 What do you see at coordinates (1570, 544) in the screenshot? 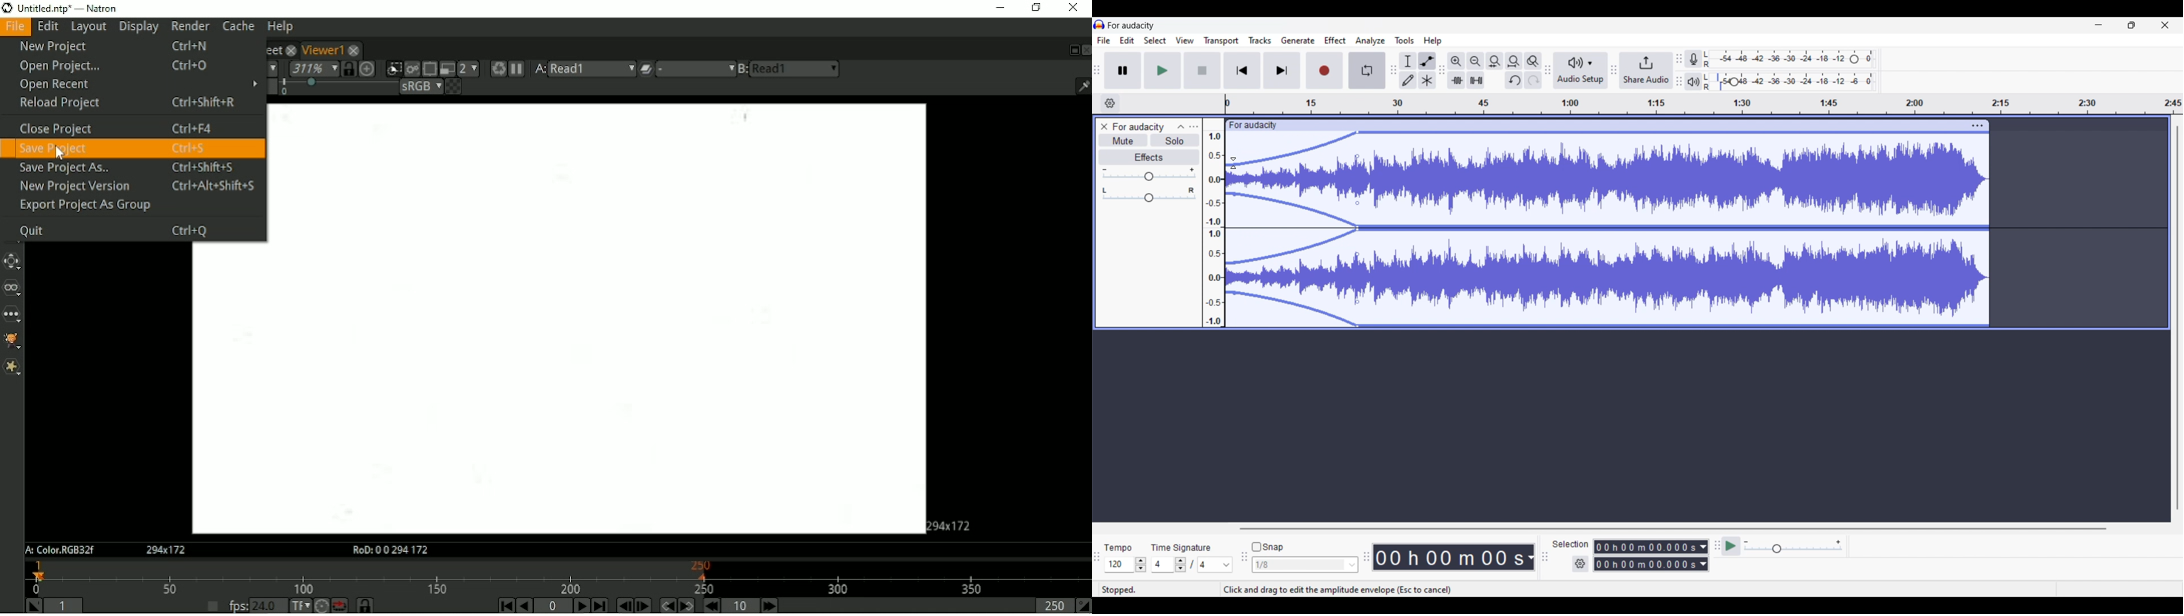
I see `selection` at bounding box center [1570, 544].